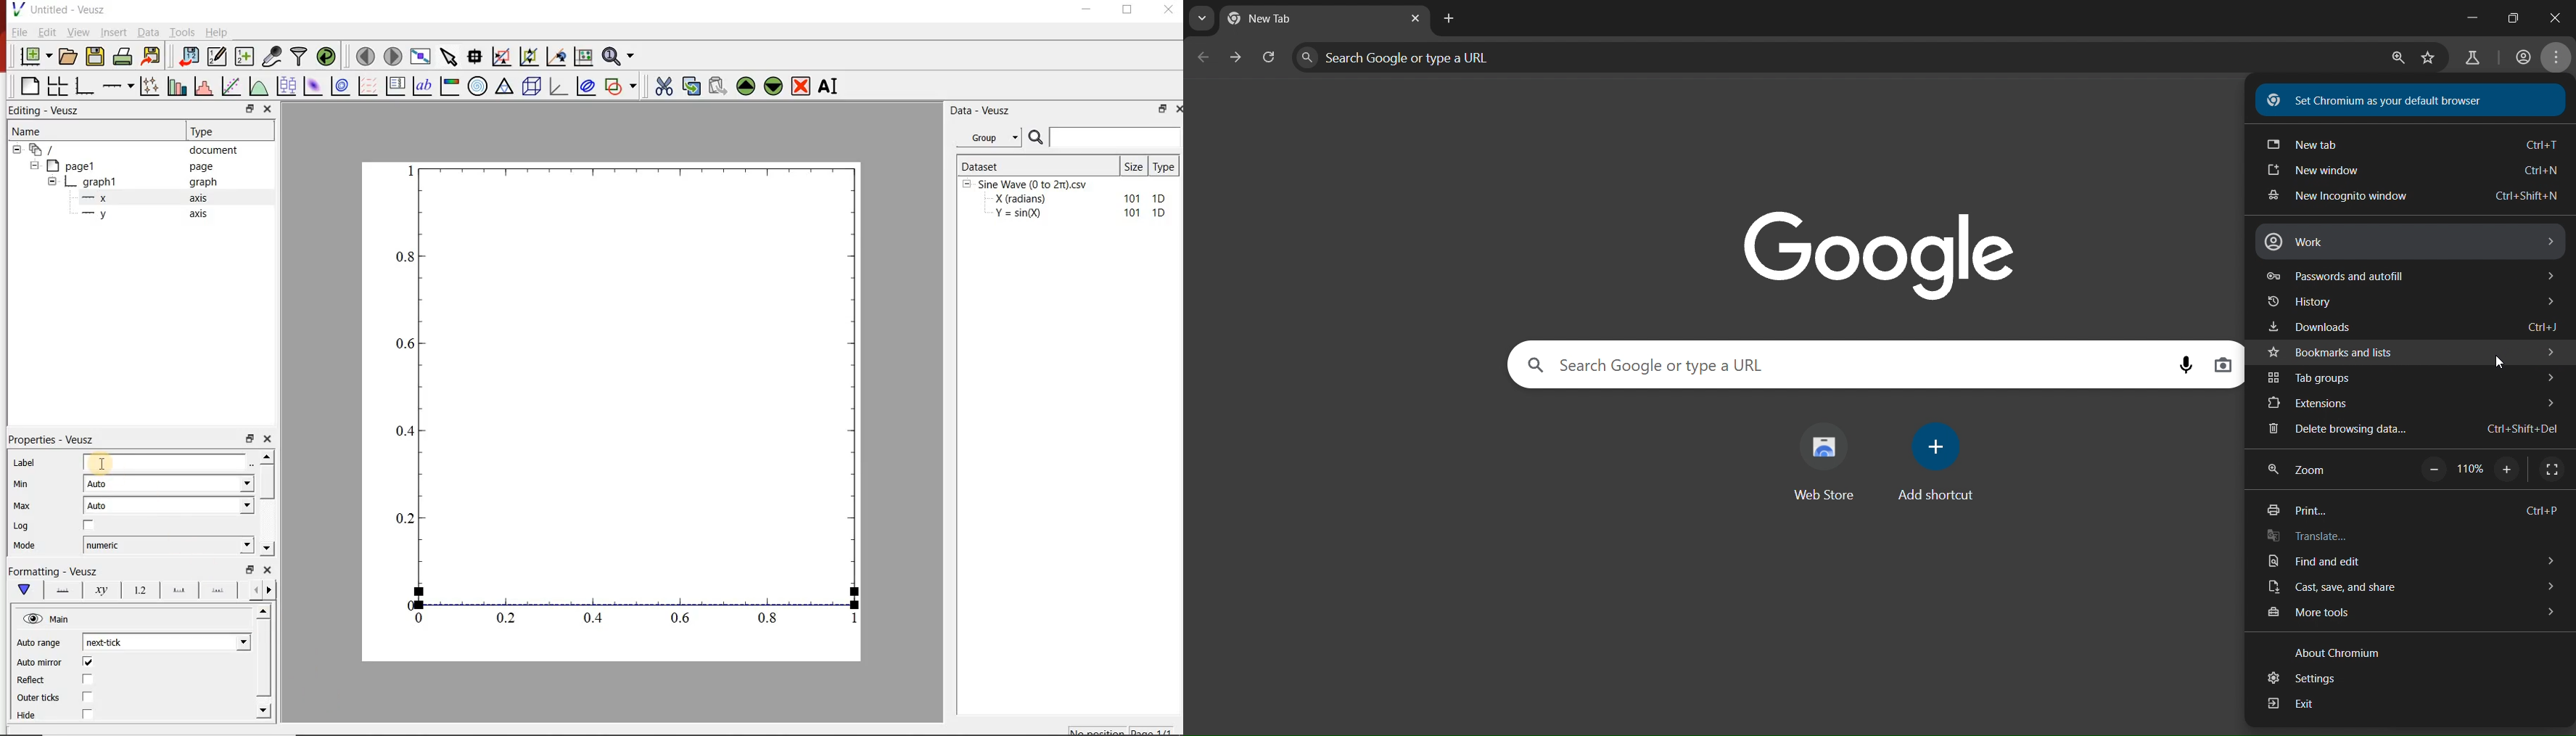  Describe the element at coordinates (218, 56) in the screenshot. I see `edit and enter new datasets` at that location.